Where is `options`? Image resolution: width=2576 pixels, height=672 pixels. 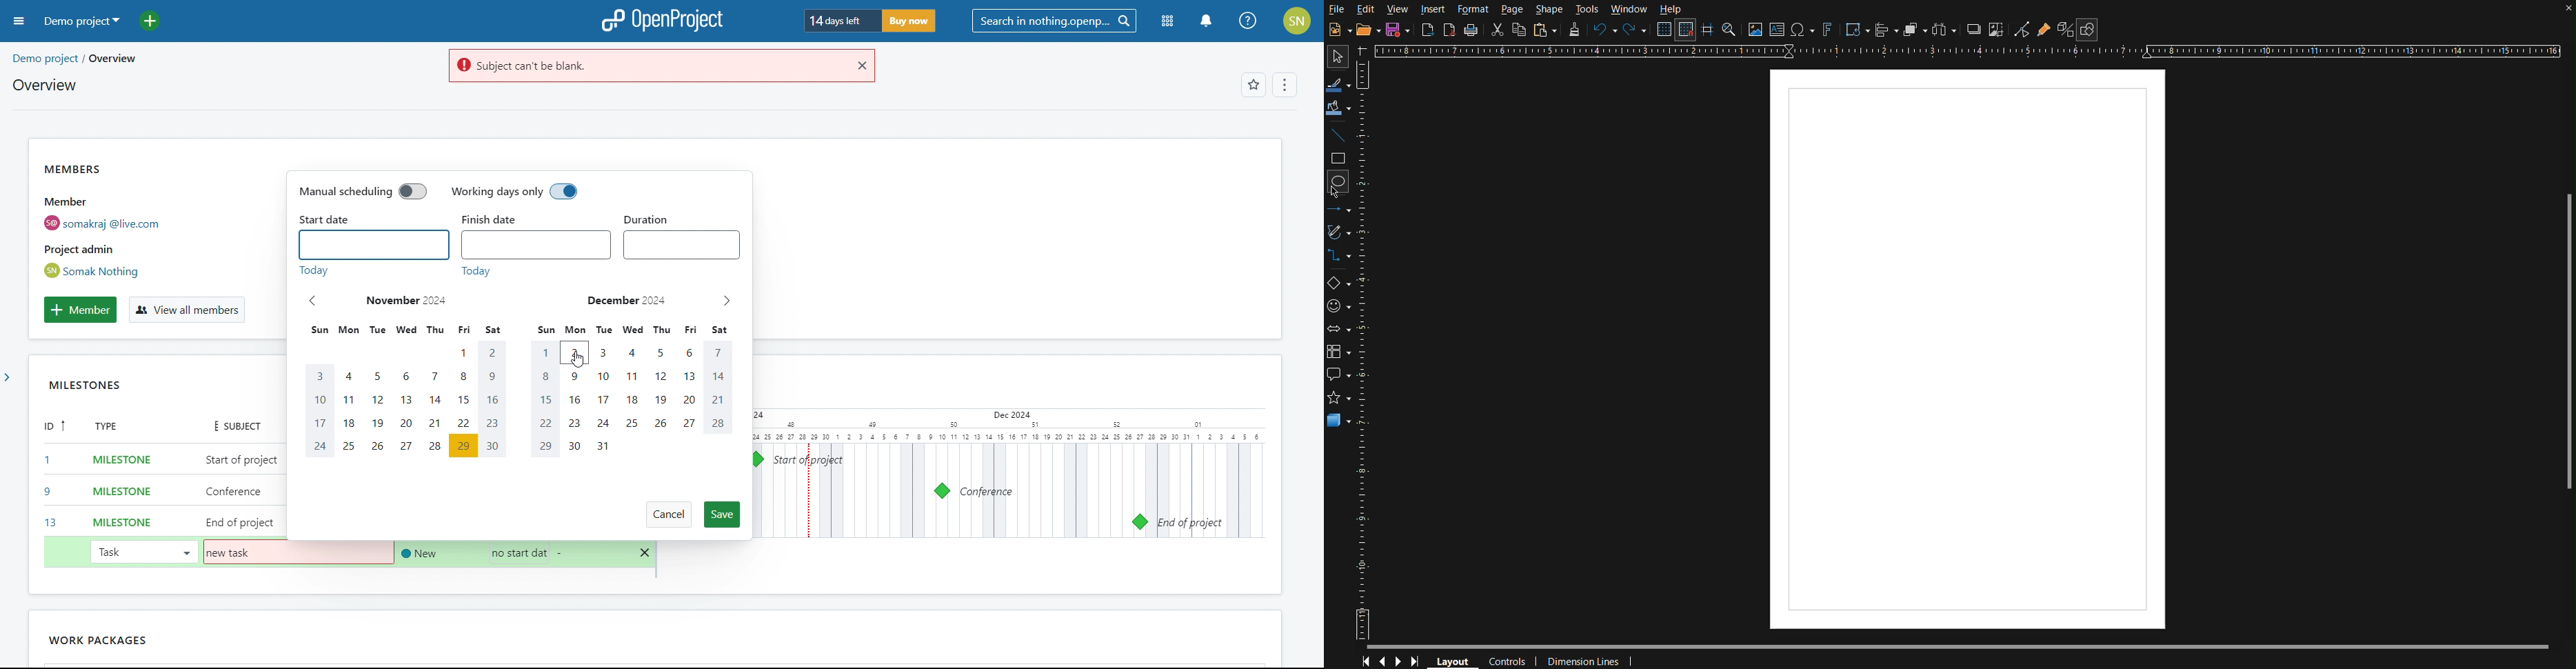
options is located at coordinates (1282, 86).